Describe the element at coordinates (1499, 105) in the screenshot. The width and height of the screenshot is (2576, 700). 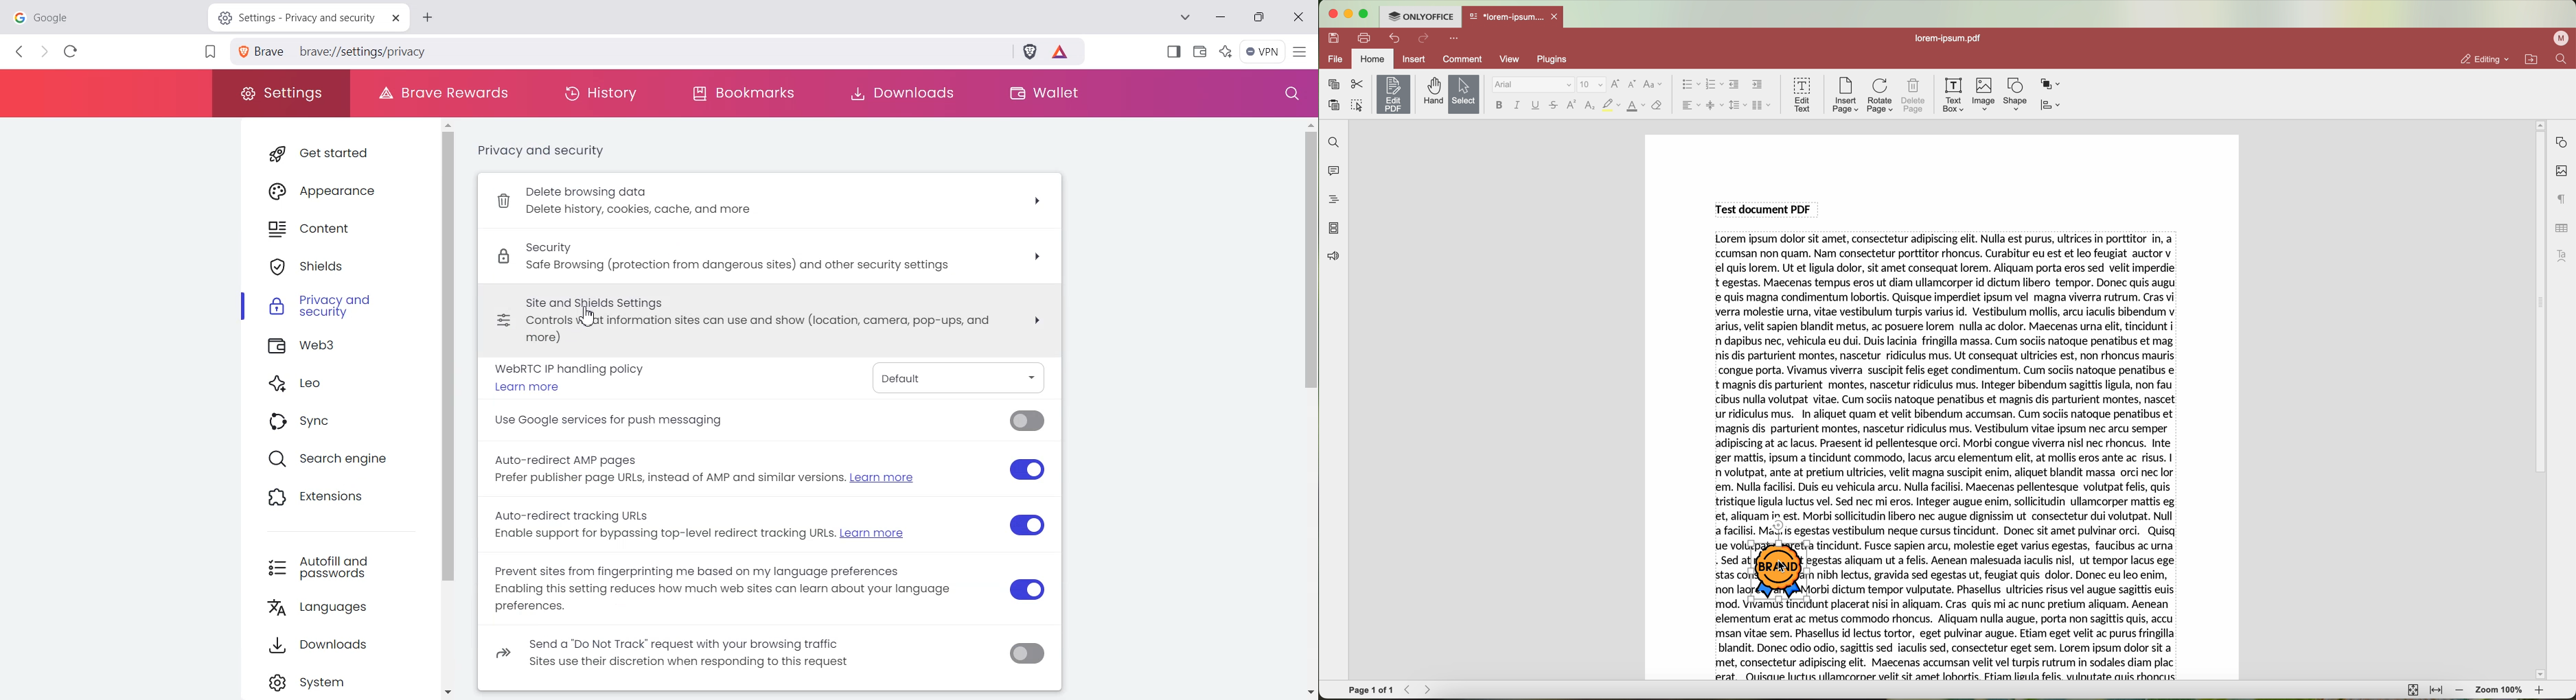
I see `bold` at that location.